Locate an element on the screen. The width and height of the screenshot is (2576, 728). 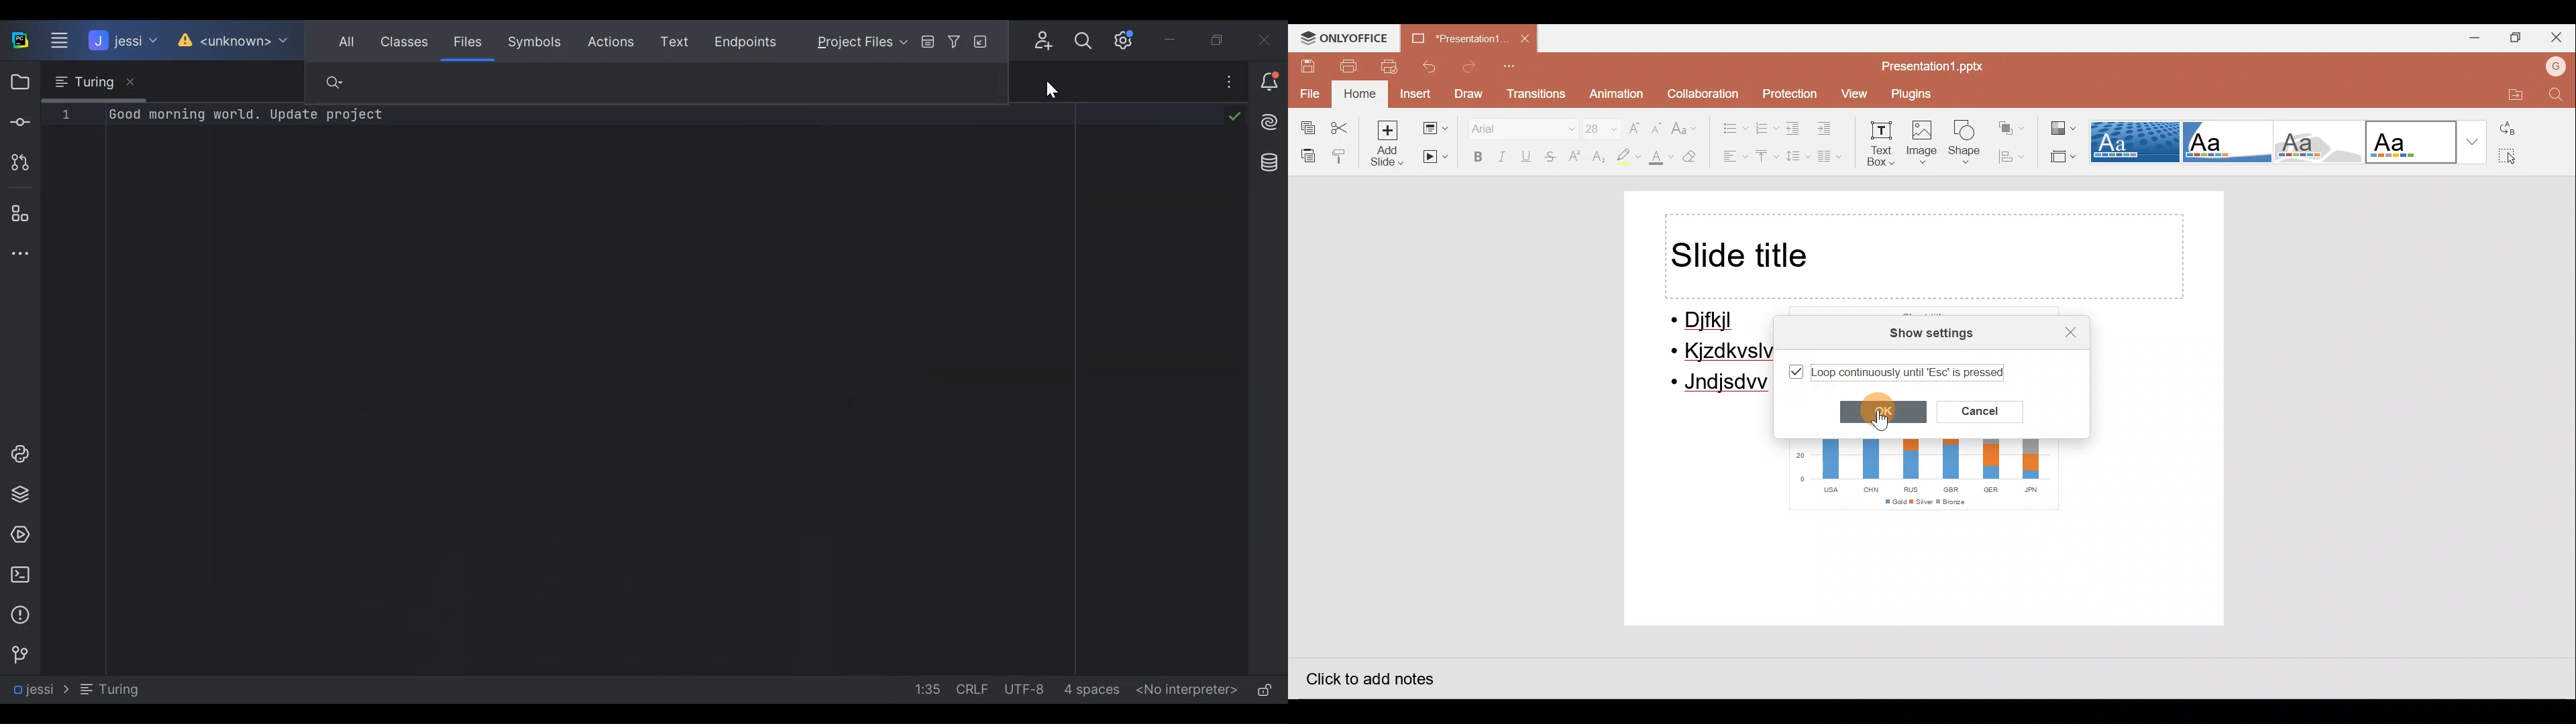
Maximize is located at coordinates (2514, 34).